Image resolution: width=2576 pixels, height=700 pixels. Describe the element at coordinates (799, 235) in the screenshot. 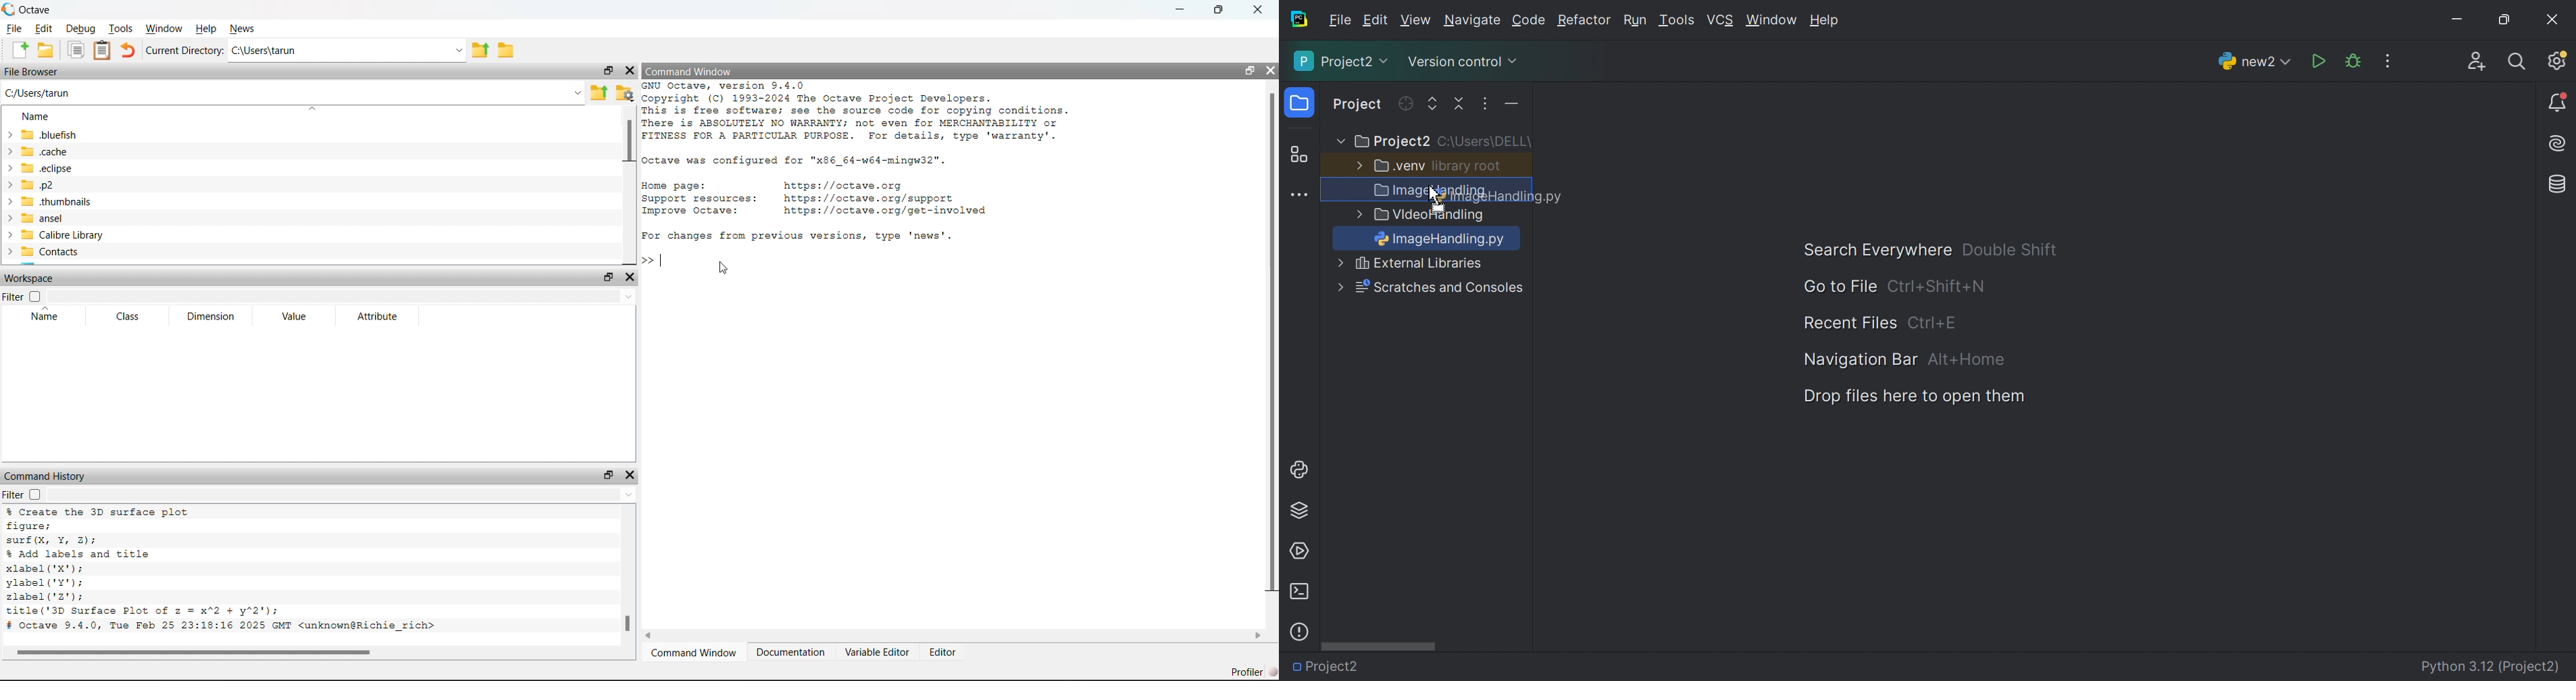

I see `For changes from previous versions, type 'news'.` at that location.